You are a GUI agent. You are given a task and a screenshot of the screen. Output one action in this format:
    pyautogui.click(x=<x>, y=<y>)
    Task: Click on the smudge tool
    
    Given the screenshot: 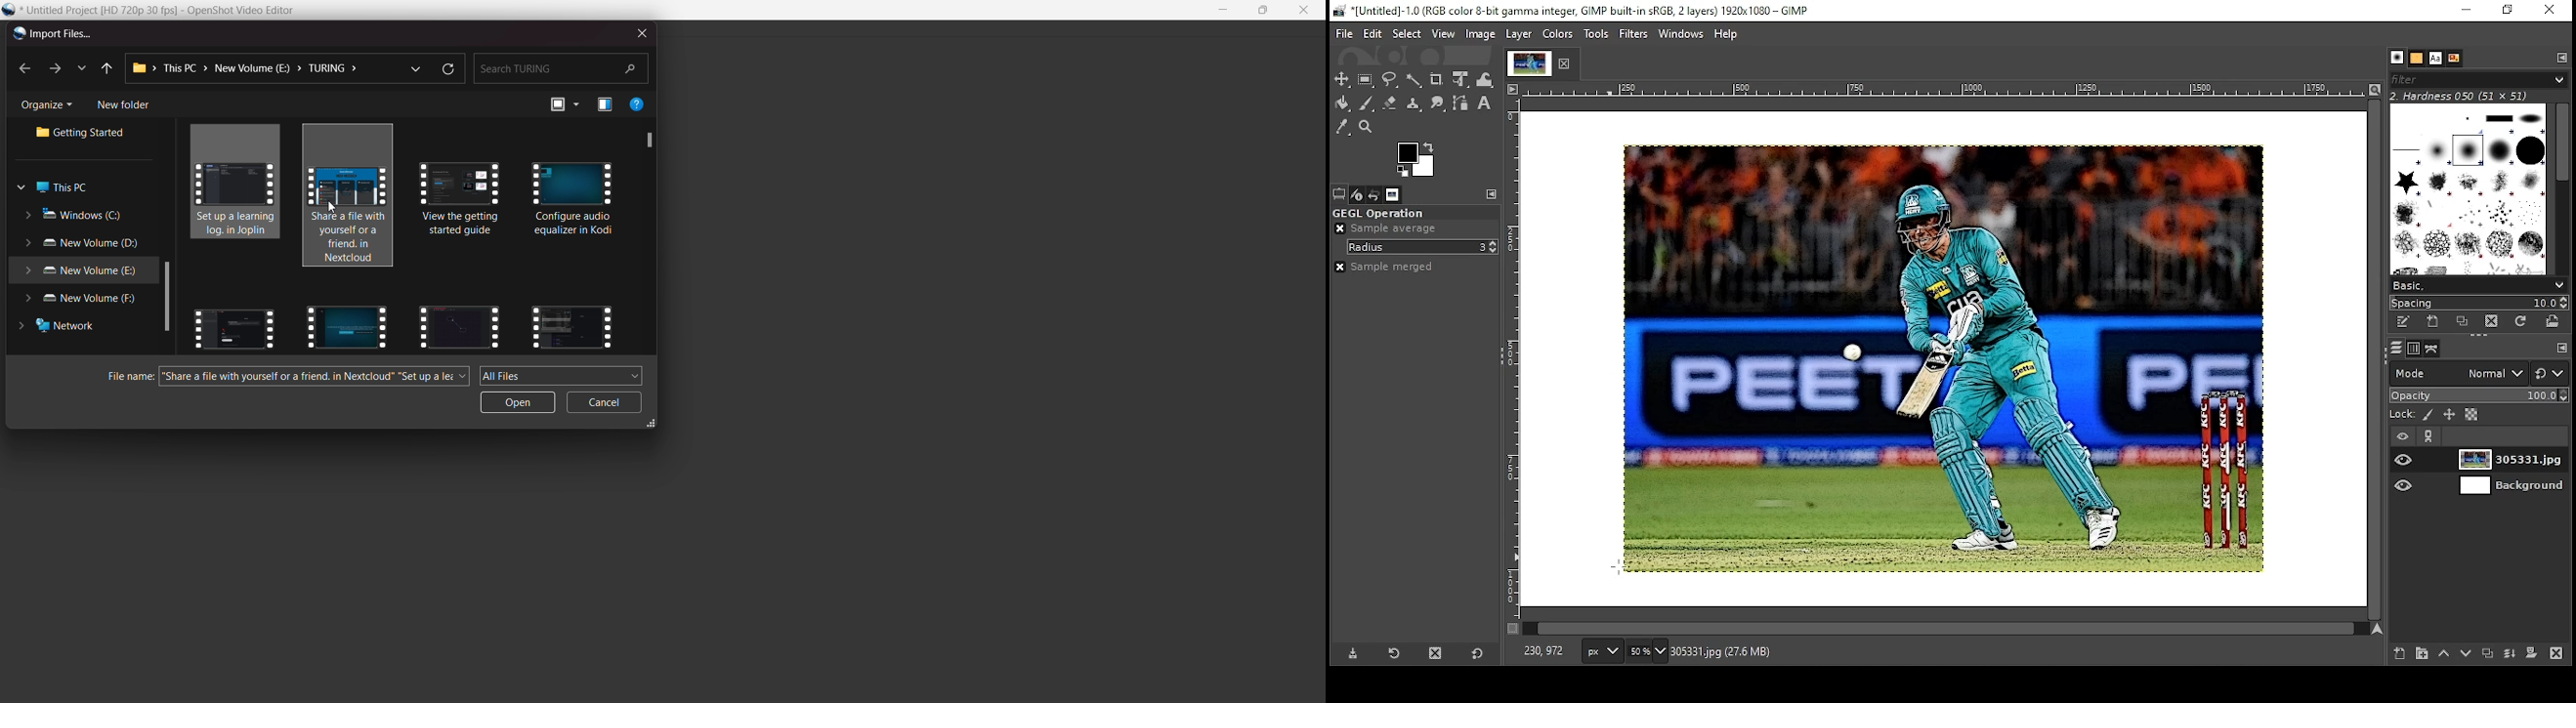 What is the action you would take?
    pyautogui.click(x=1437, y=103)
    